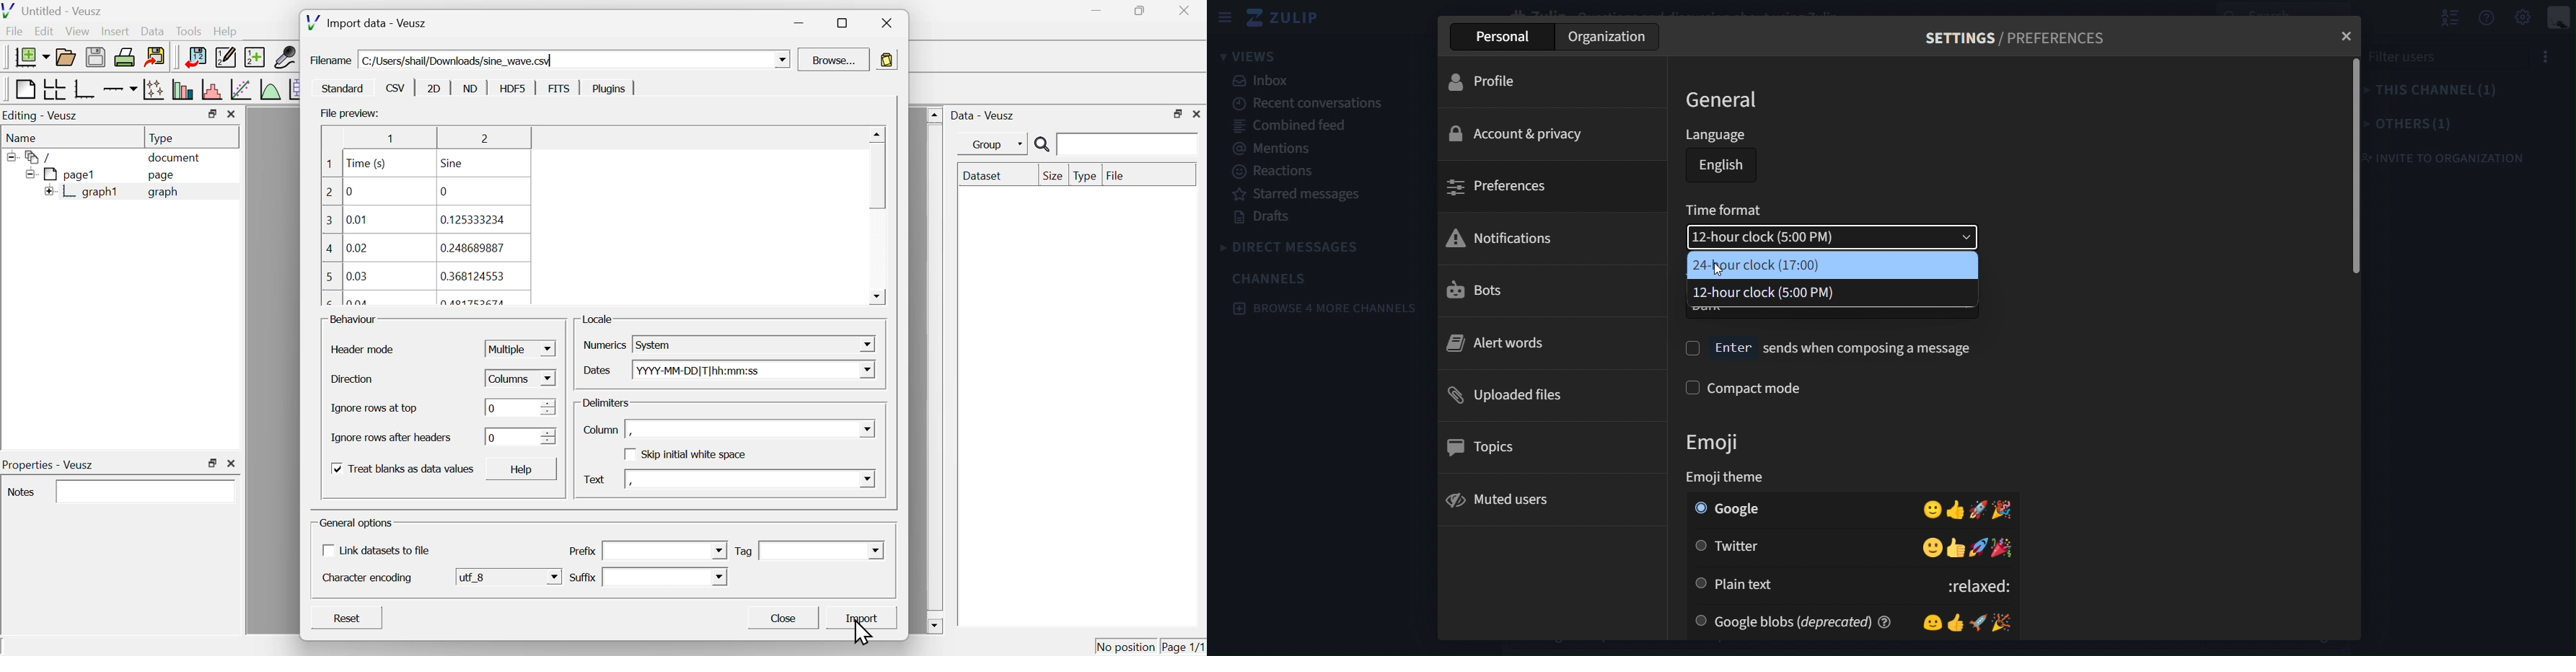  Describe the element at coordinates (28, 57) in the screenshot. I see `new document` at that location.